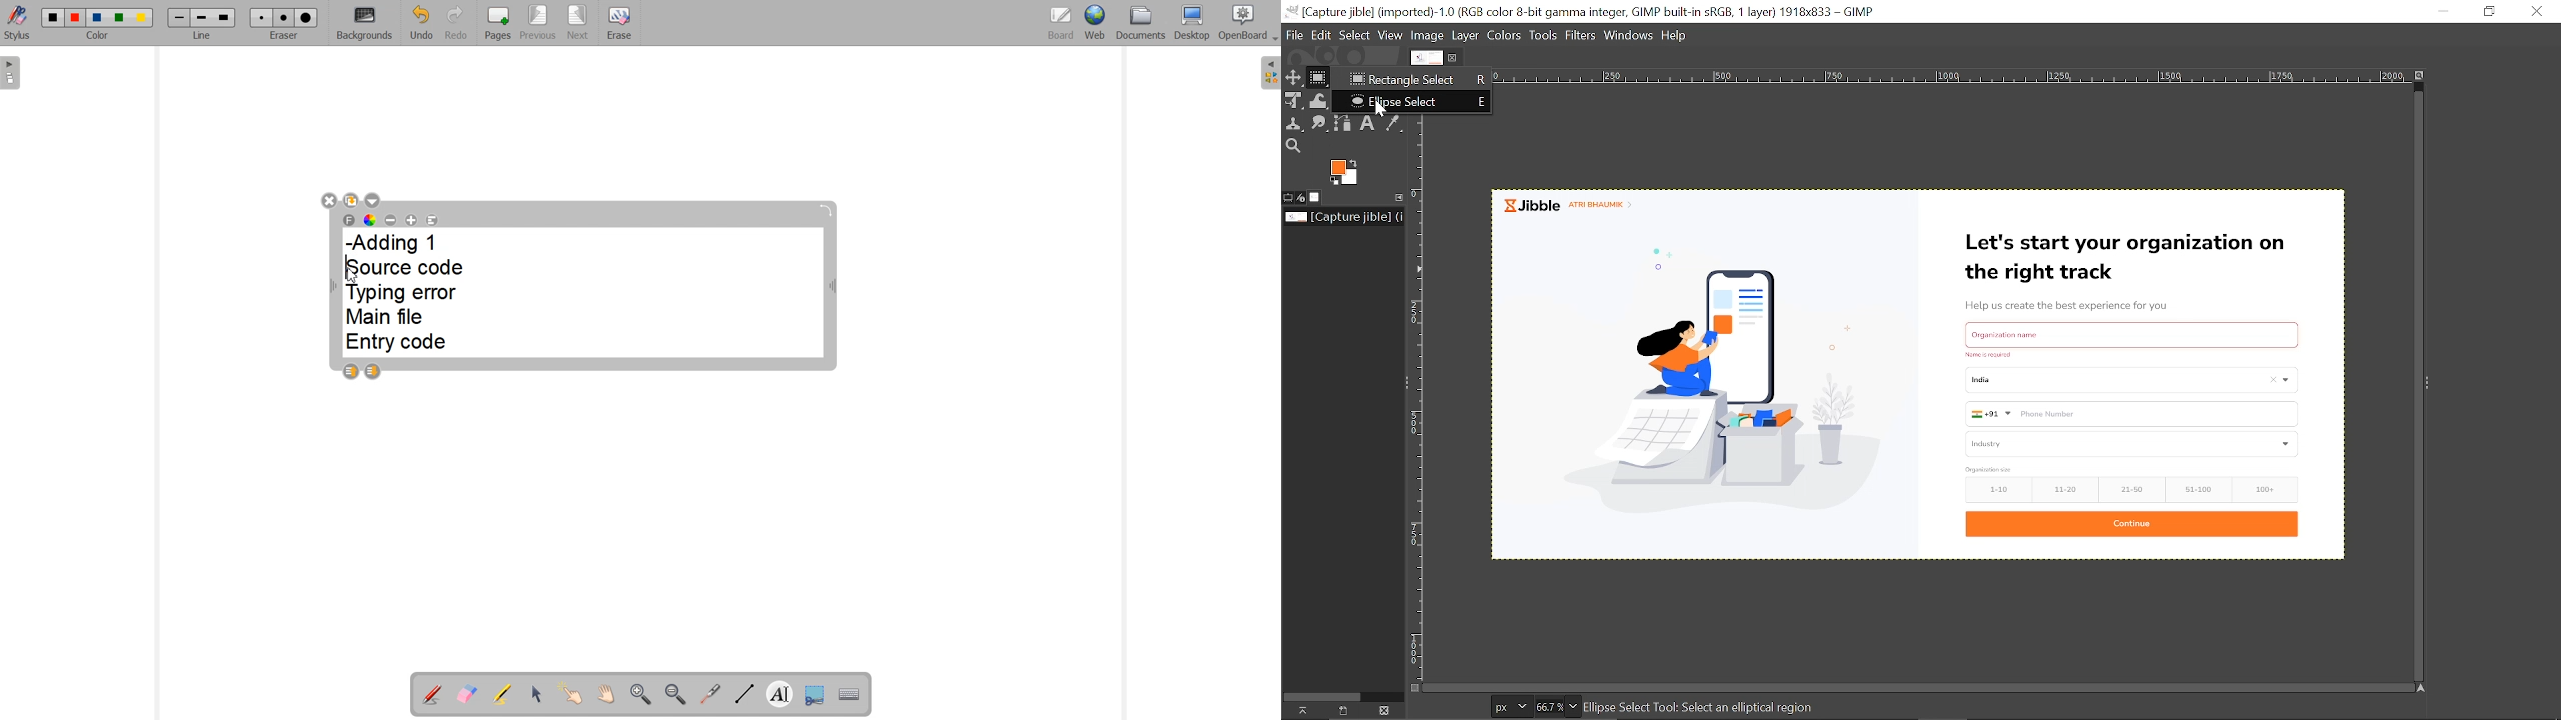 Image resolution: width=2576 pixels, height=728 pixels. What do you see at coordinates (1545, 35) in the screenshot?
I see `Tools` at bounding box center [1545, 35].